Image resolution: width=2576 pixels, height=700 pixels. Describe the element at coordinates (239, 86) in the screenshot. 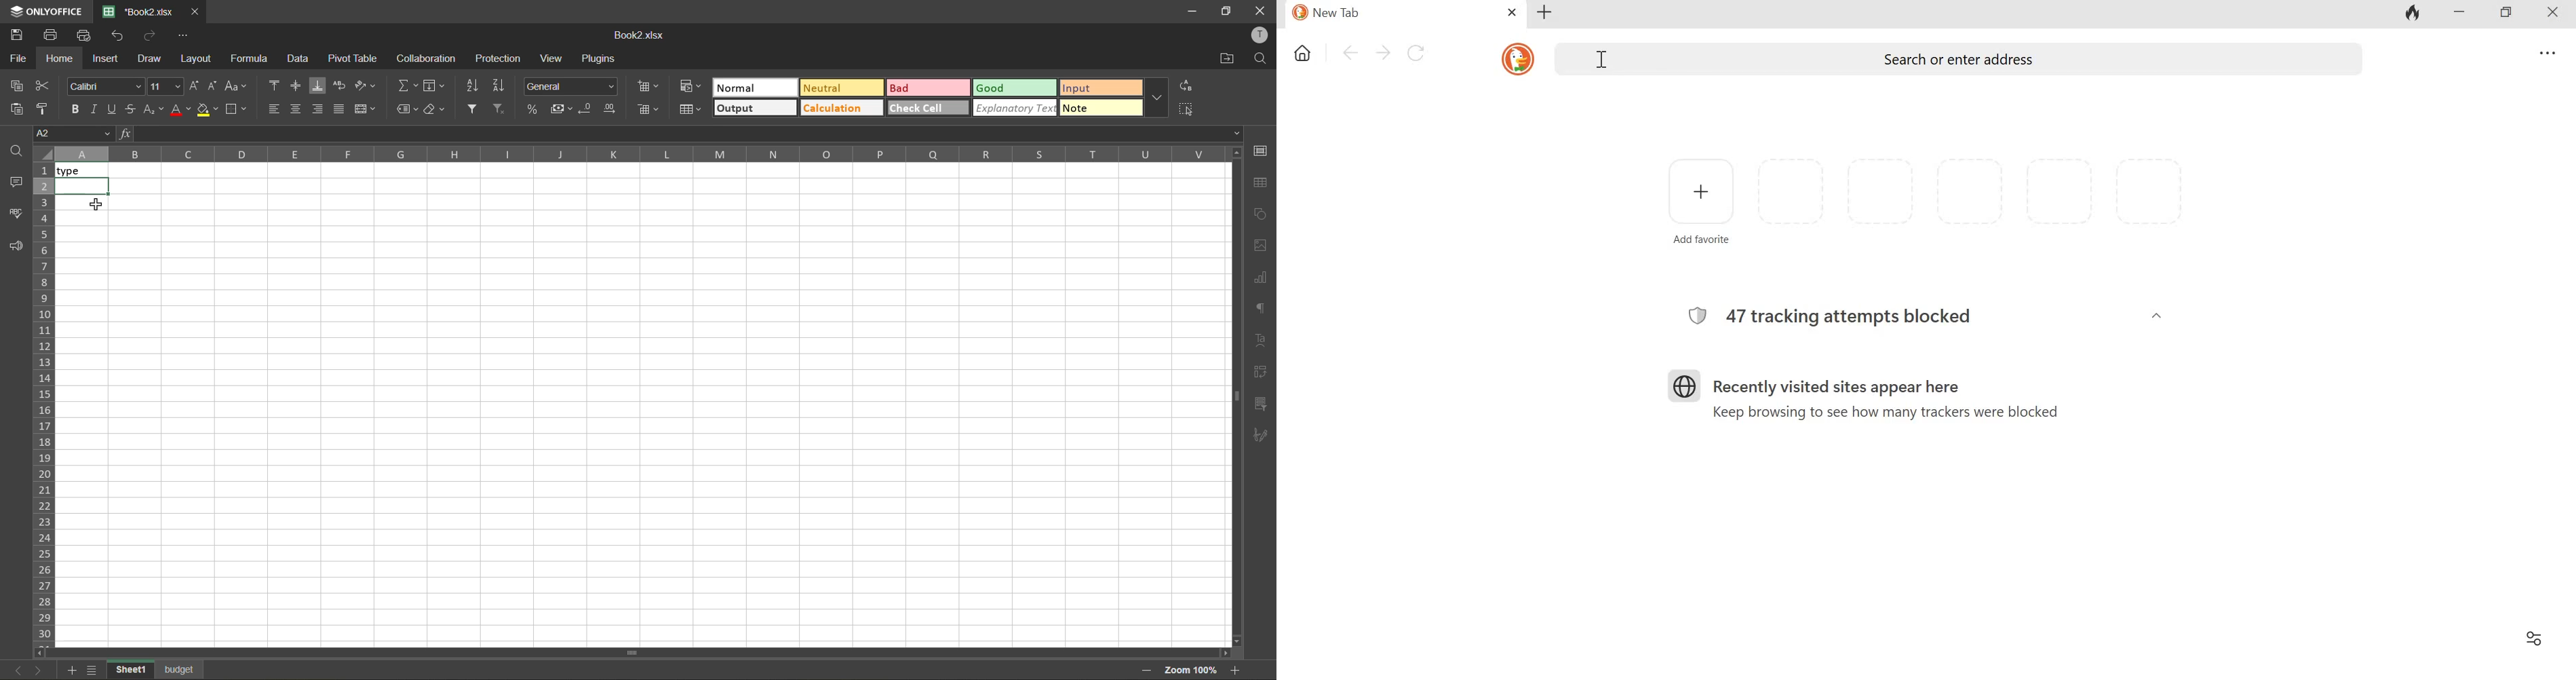

I see `change case` at that location.